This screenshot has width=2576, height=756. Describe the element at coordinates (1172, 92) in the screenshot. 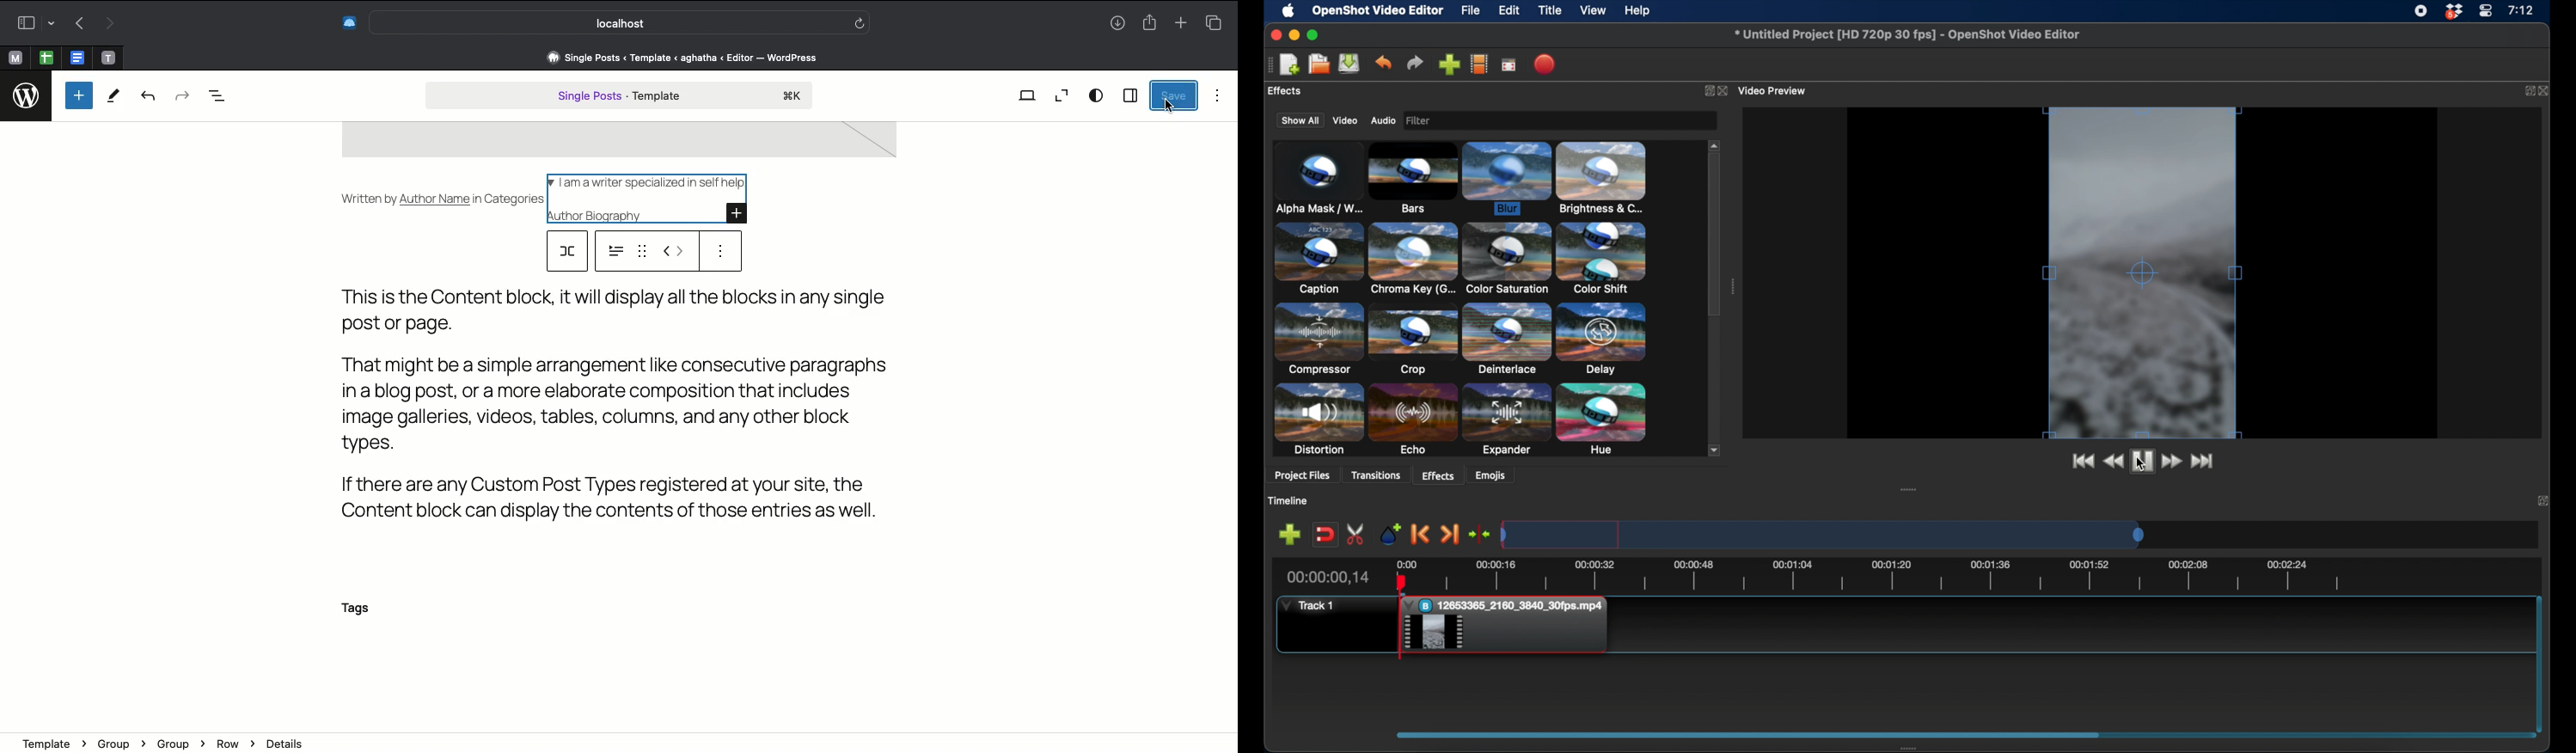

I see `Save` at that location.